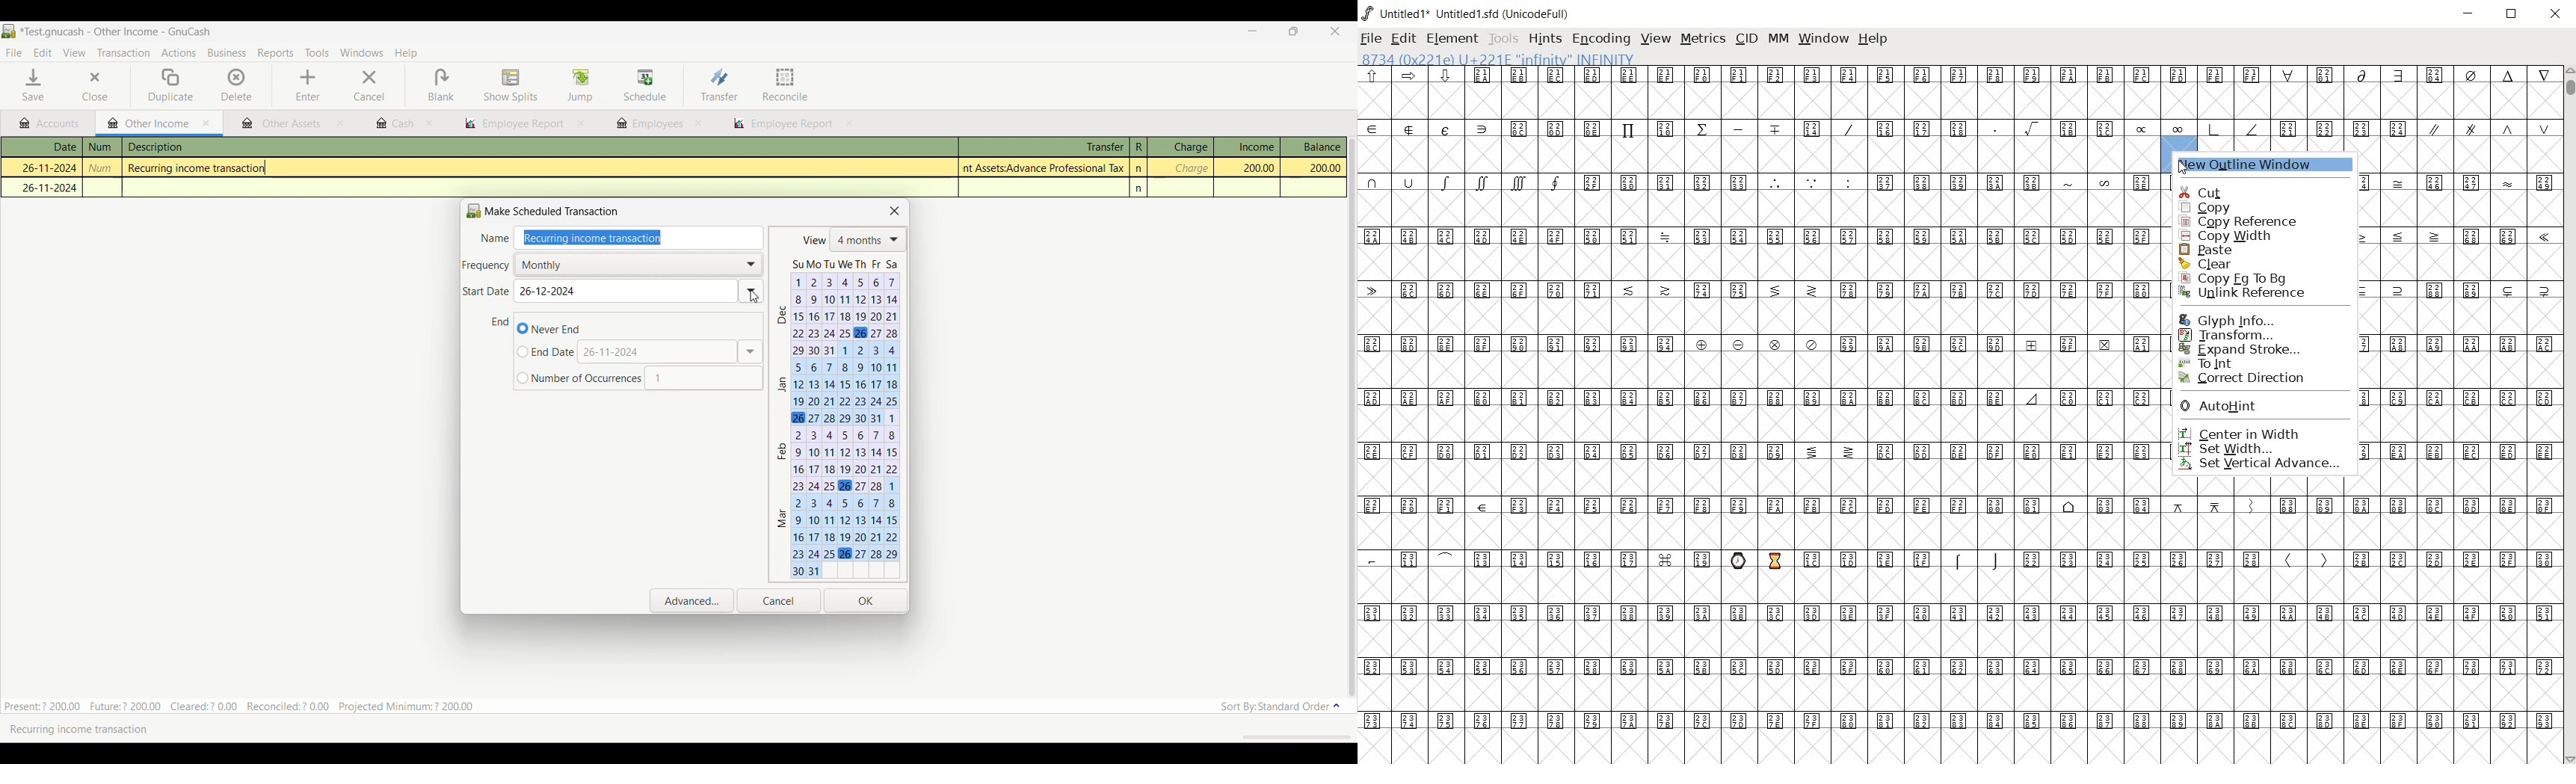 The image size is (2576, 784). Describe the element at coordinates (2458, 289) in the screenshot. I see `Unicode code points` at that location.